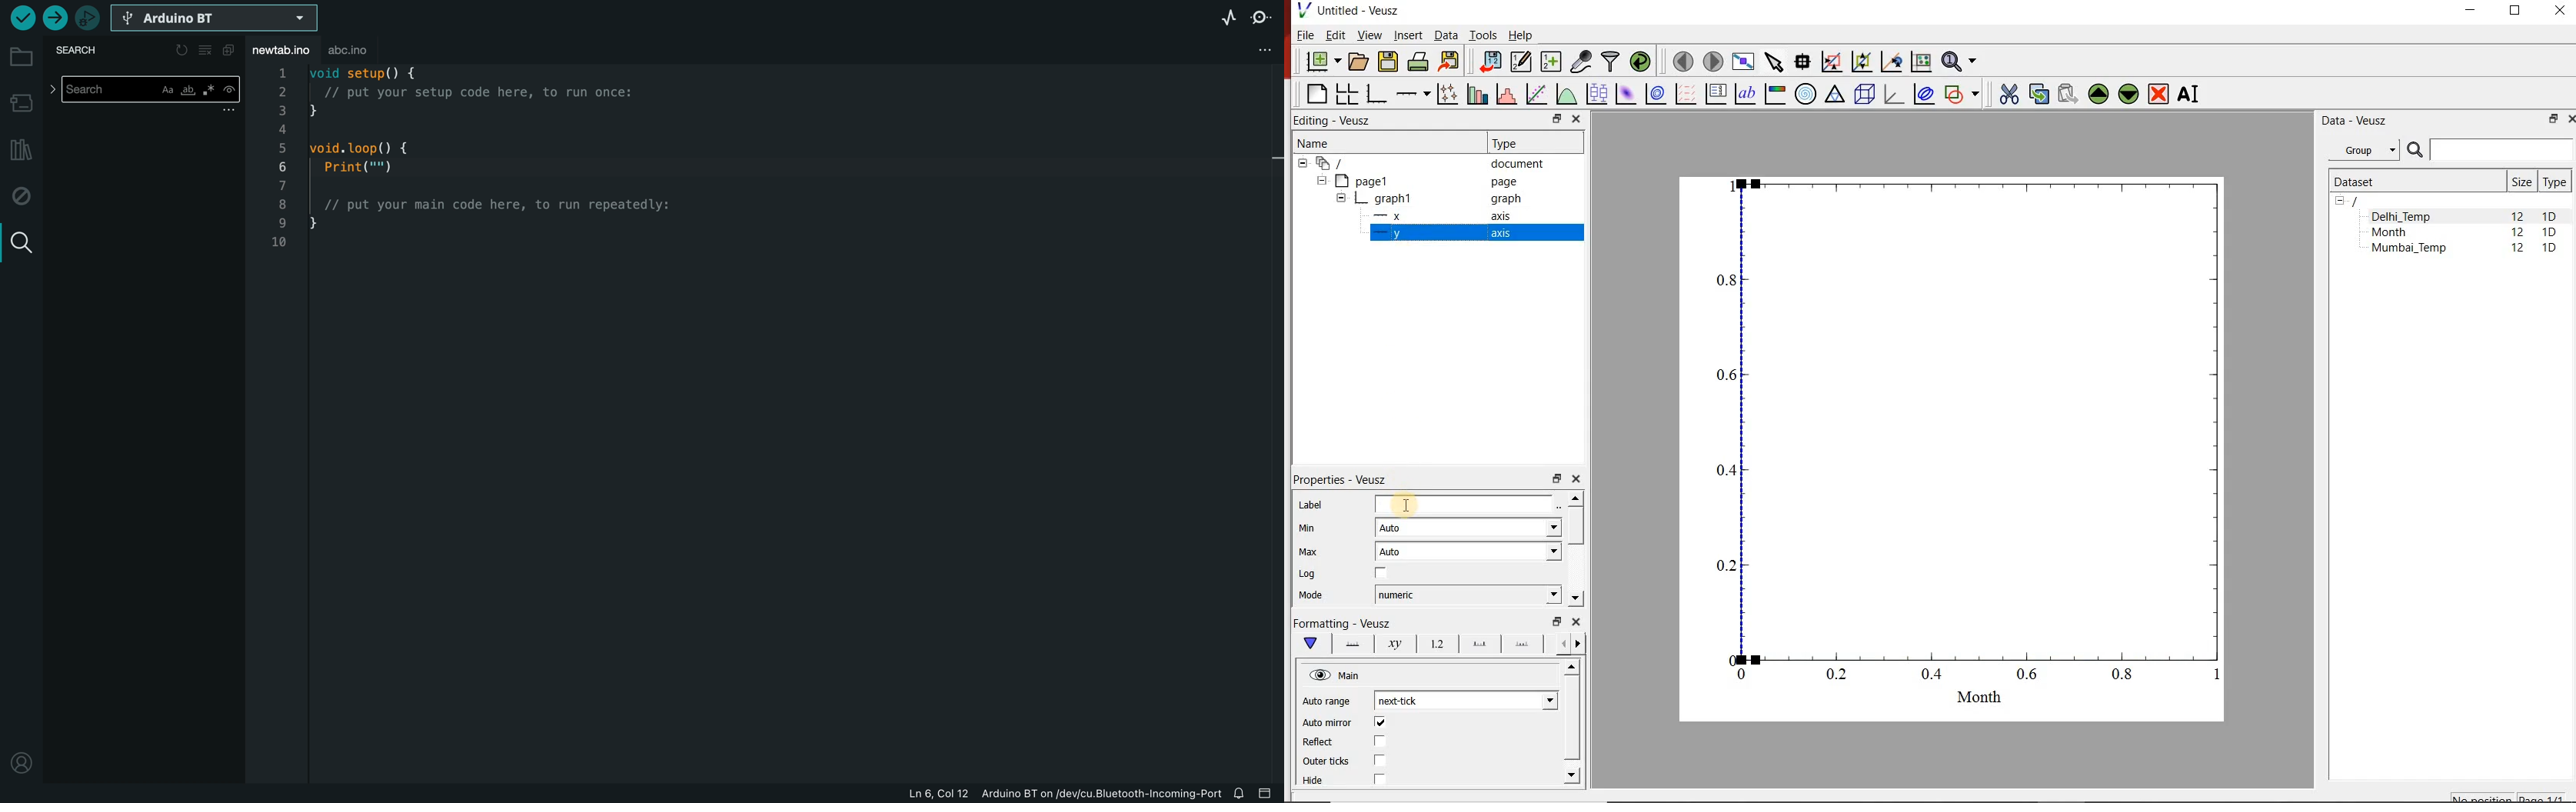 The height and width of the screenshot is (812, 2576). What do you see at coordinates (1327, 724) in the screenshot?
I see `Auto mirror` at bounding box center [1327, 724].